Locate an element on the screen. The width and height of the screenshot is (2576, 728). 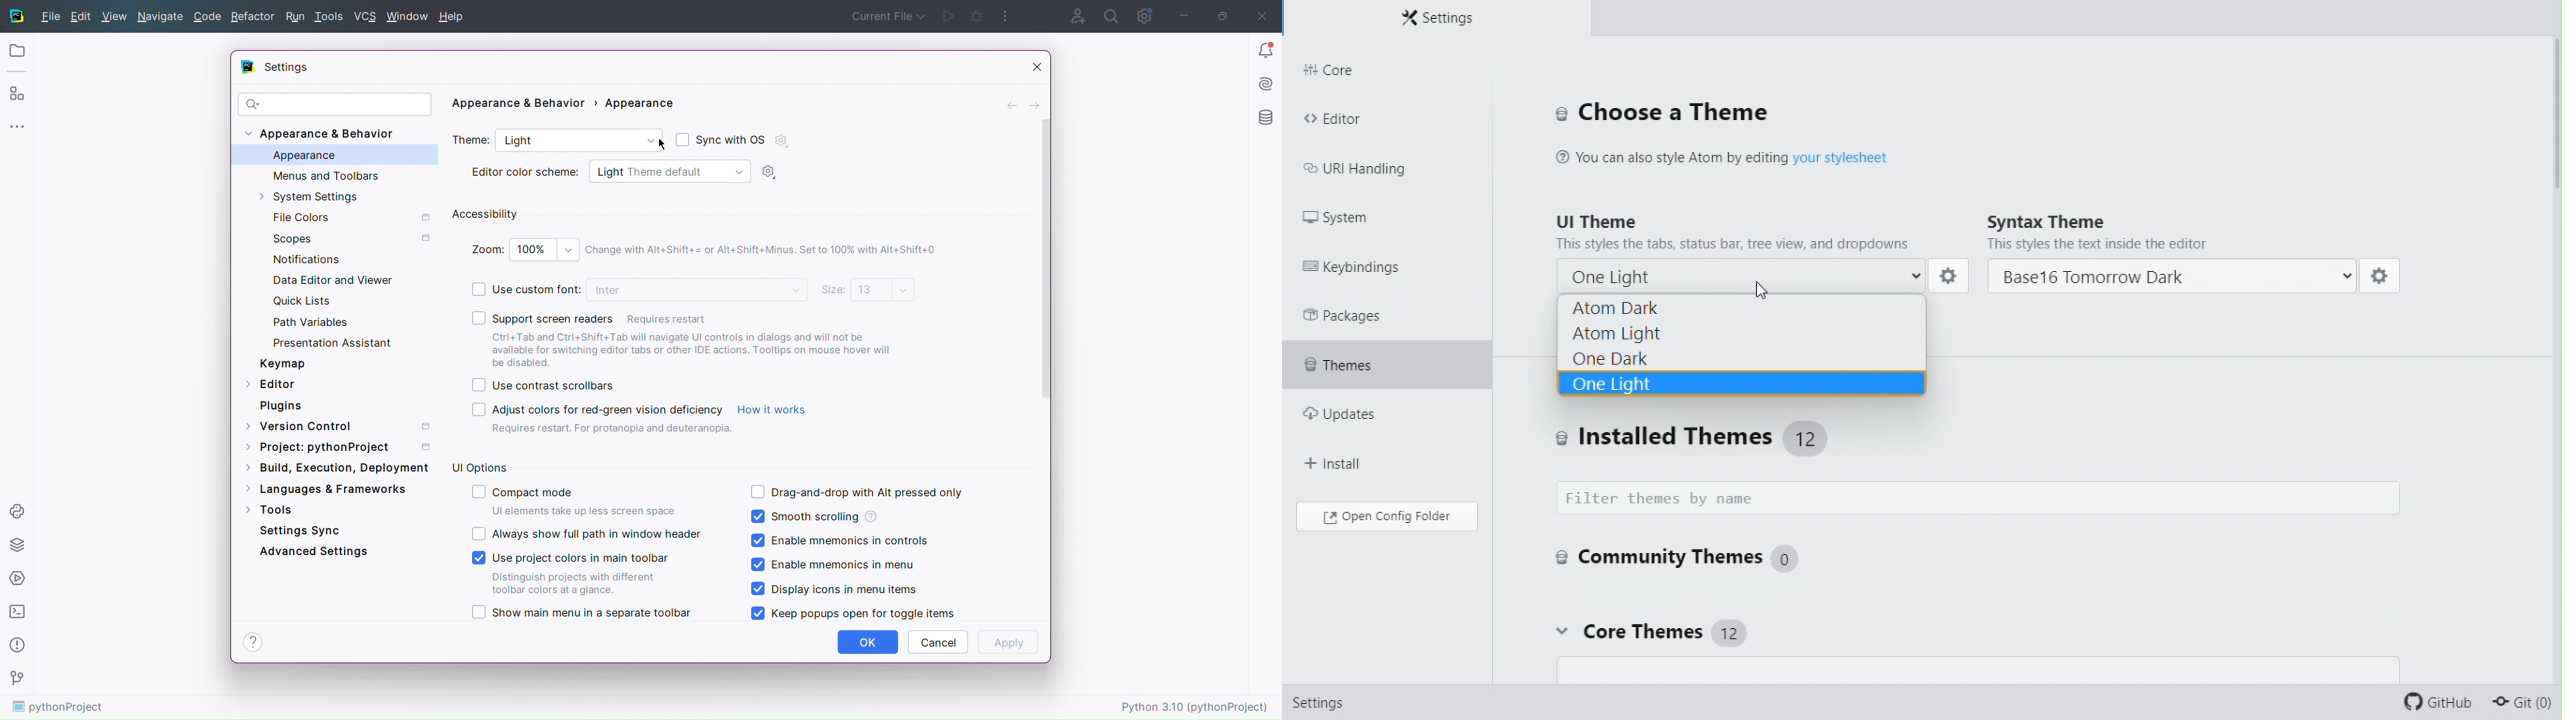
Sync with OS is located at coordinates (720, 138).